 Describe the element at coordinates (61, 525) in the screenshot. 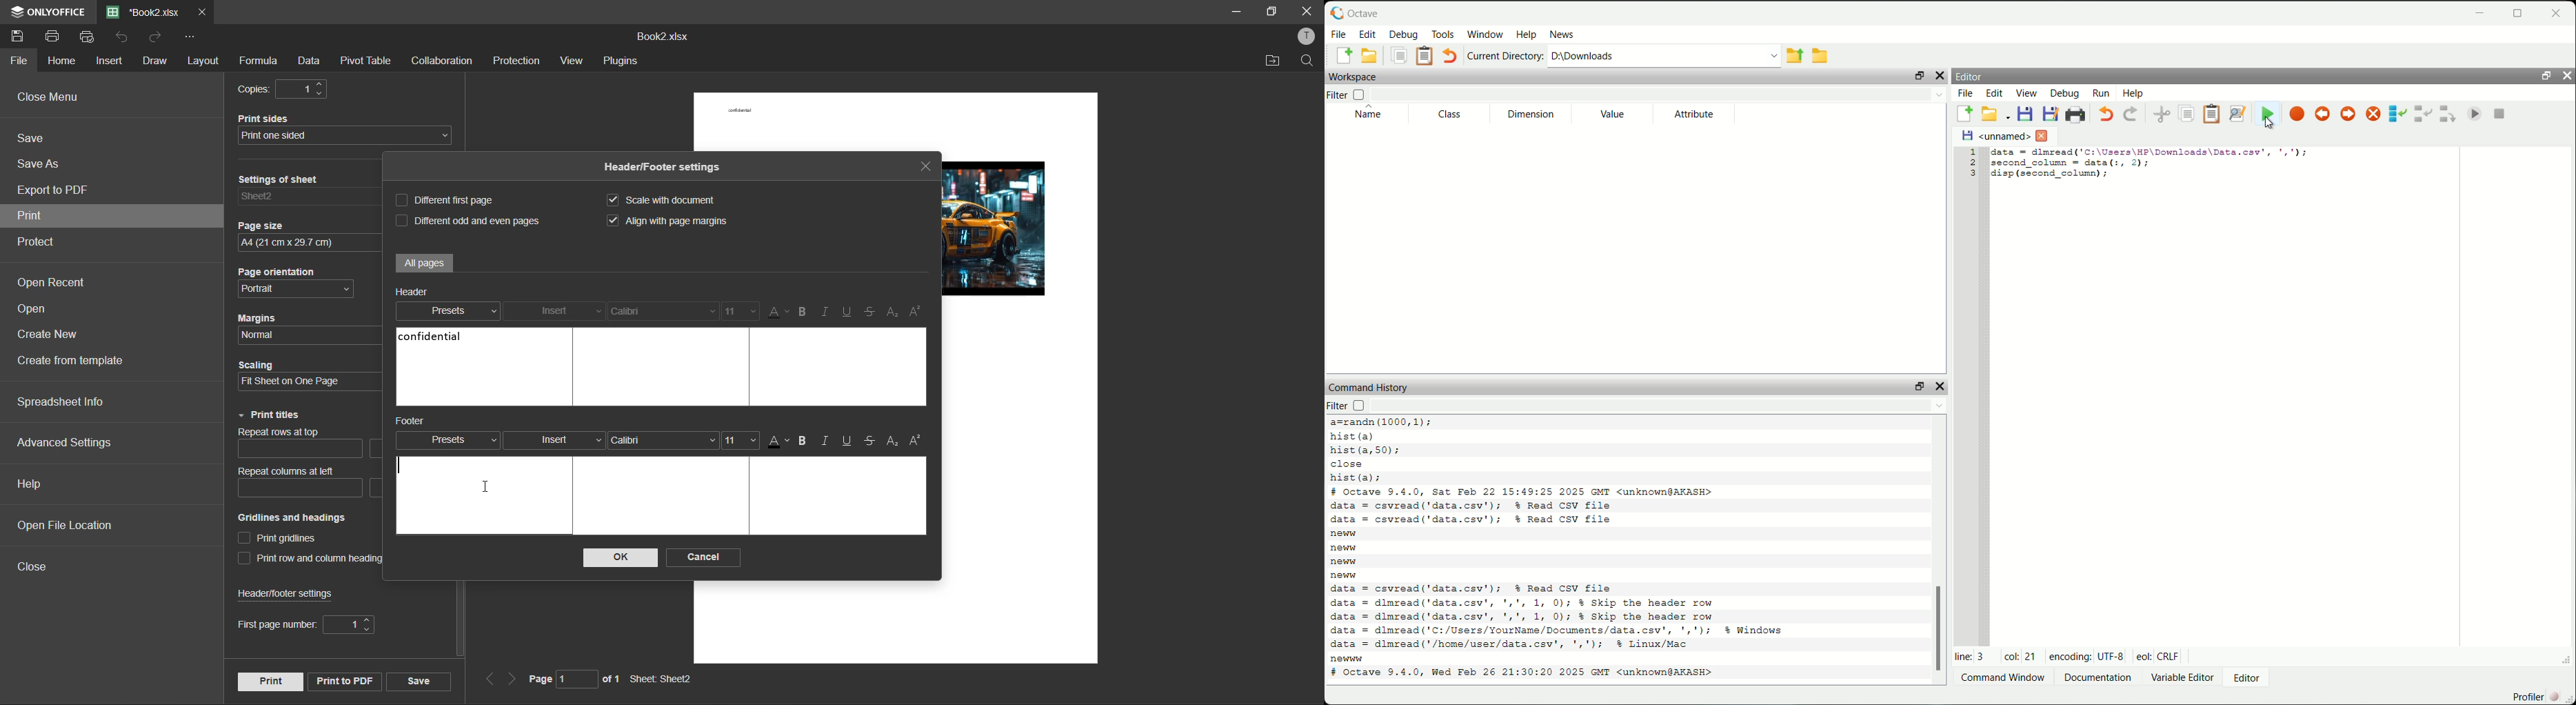

I see `open file location` at that location.